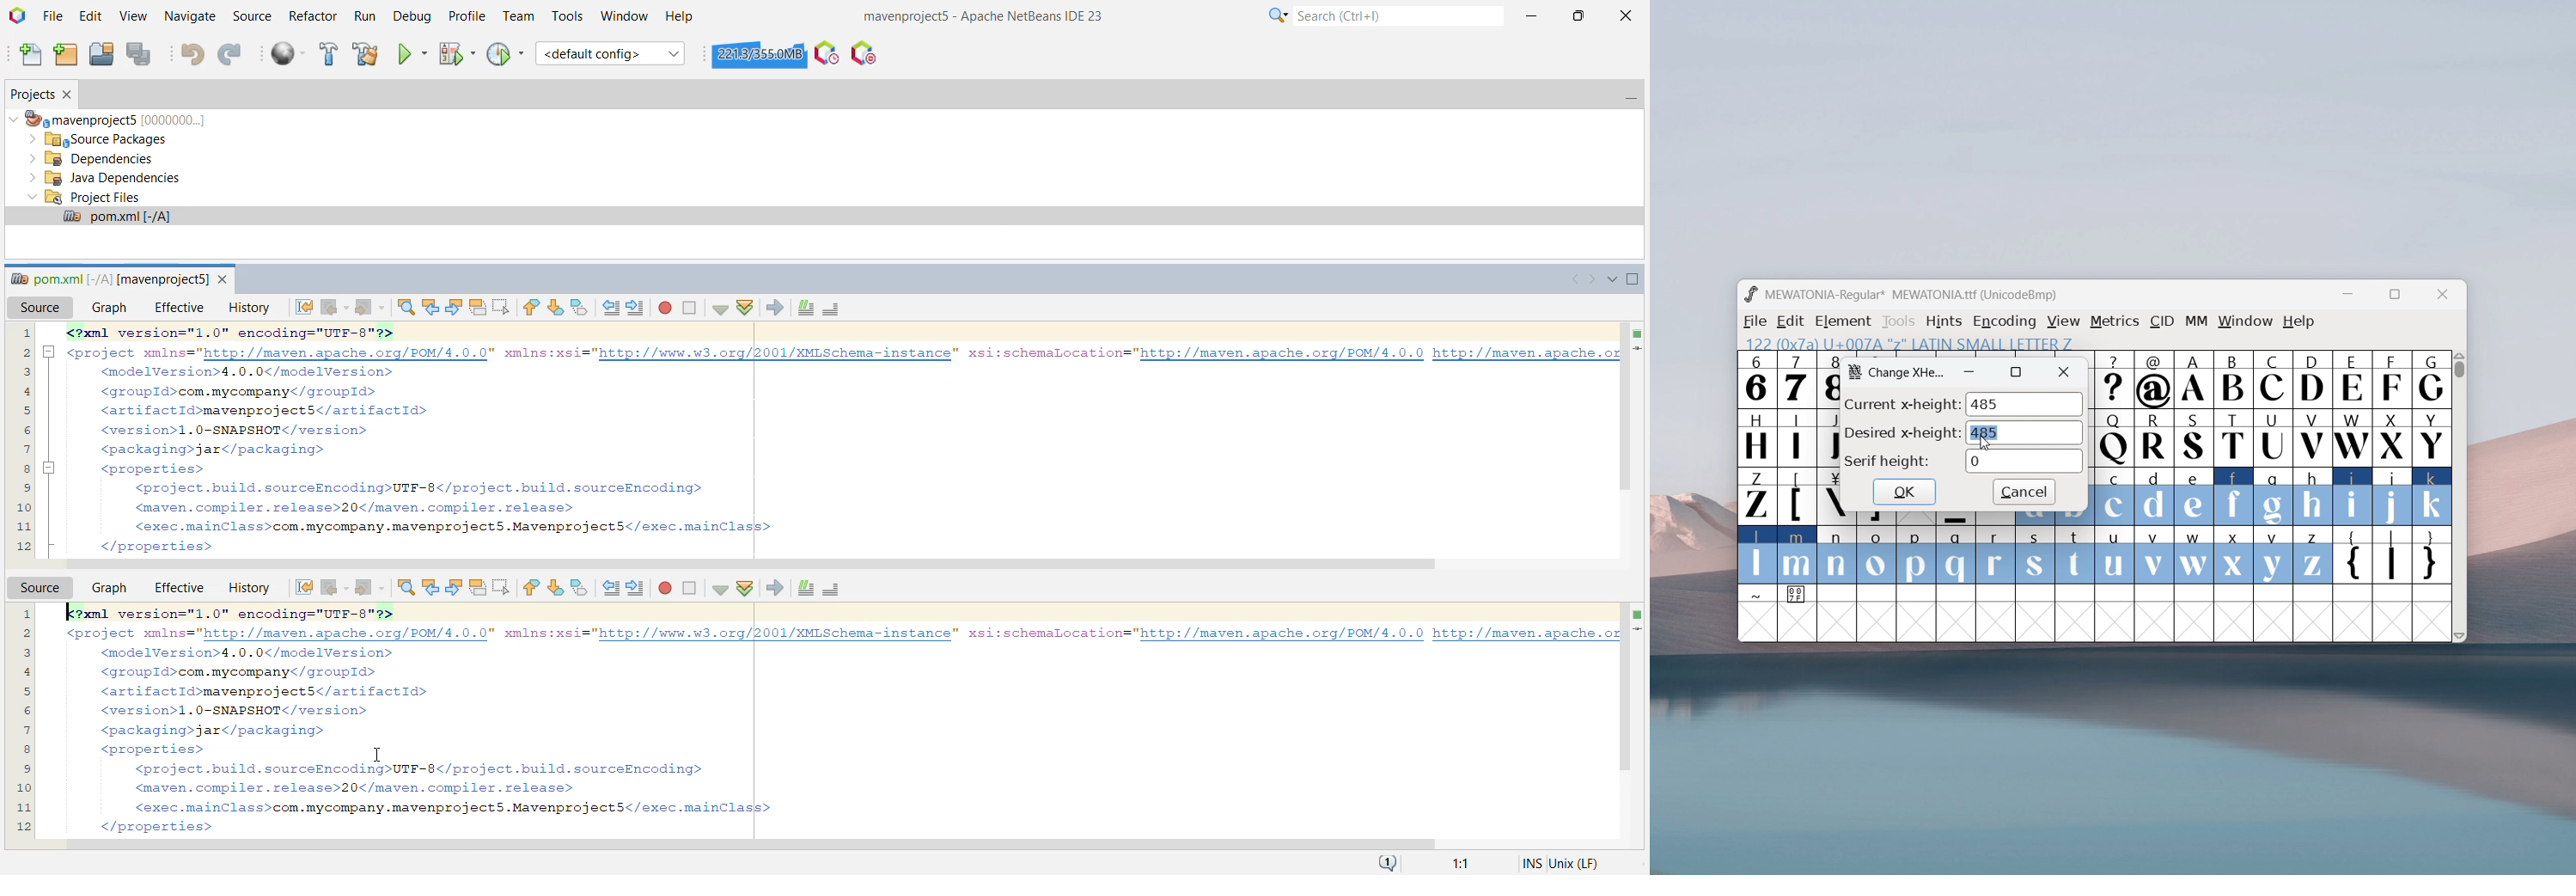 This screenshot has width=2576, height=896. I want to click on f, so click(2234, 496).